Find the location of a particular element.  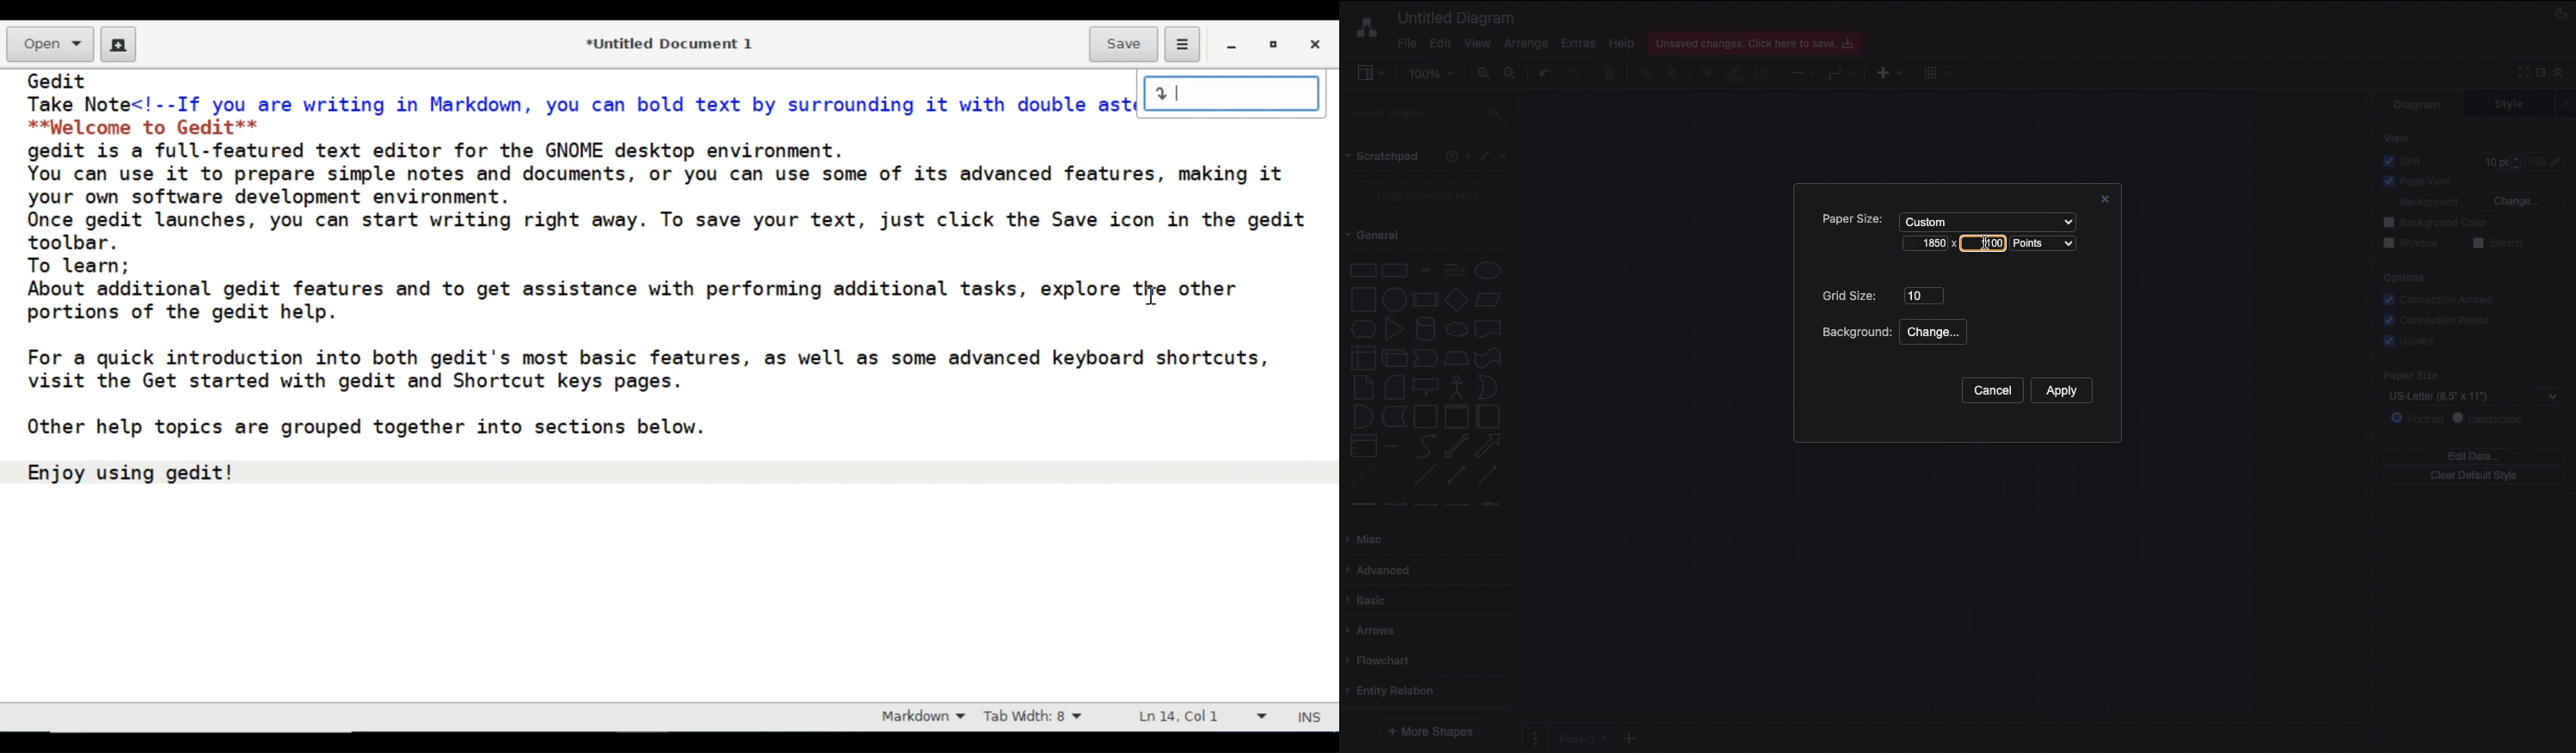

Or is located at coordinates (1488, 386).